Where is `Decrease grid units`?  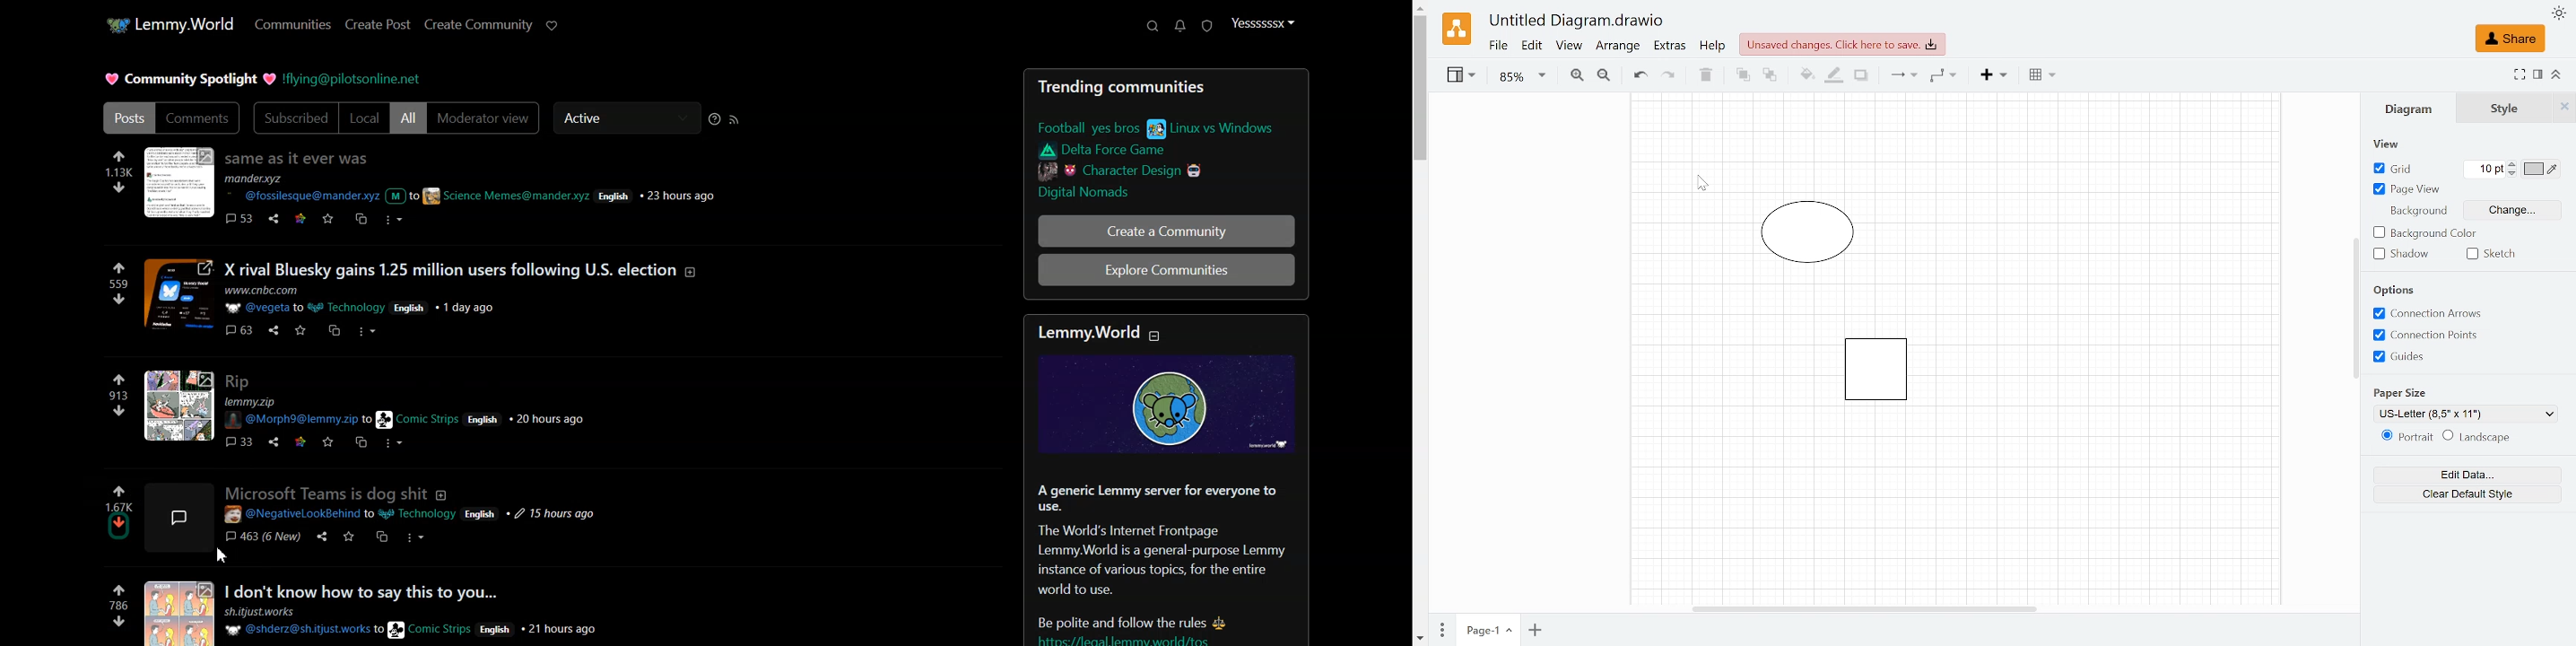
Decrease grid units is located at coordinates (2512, 174).